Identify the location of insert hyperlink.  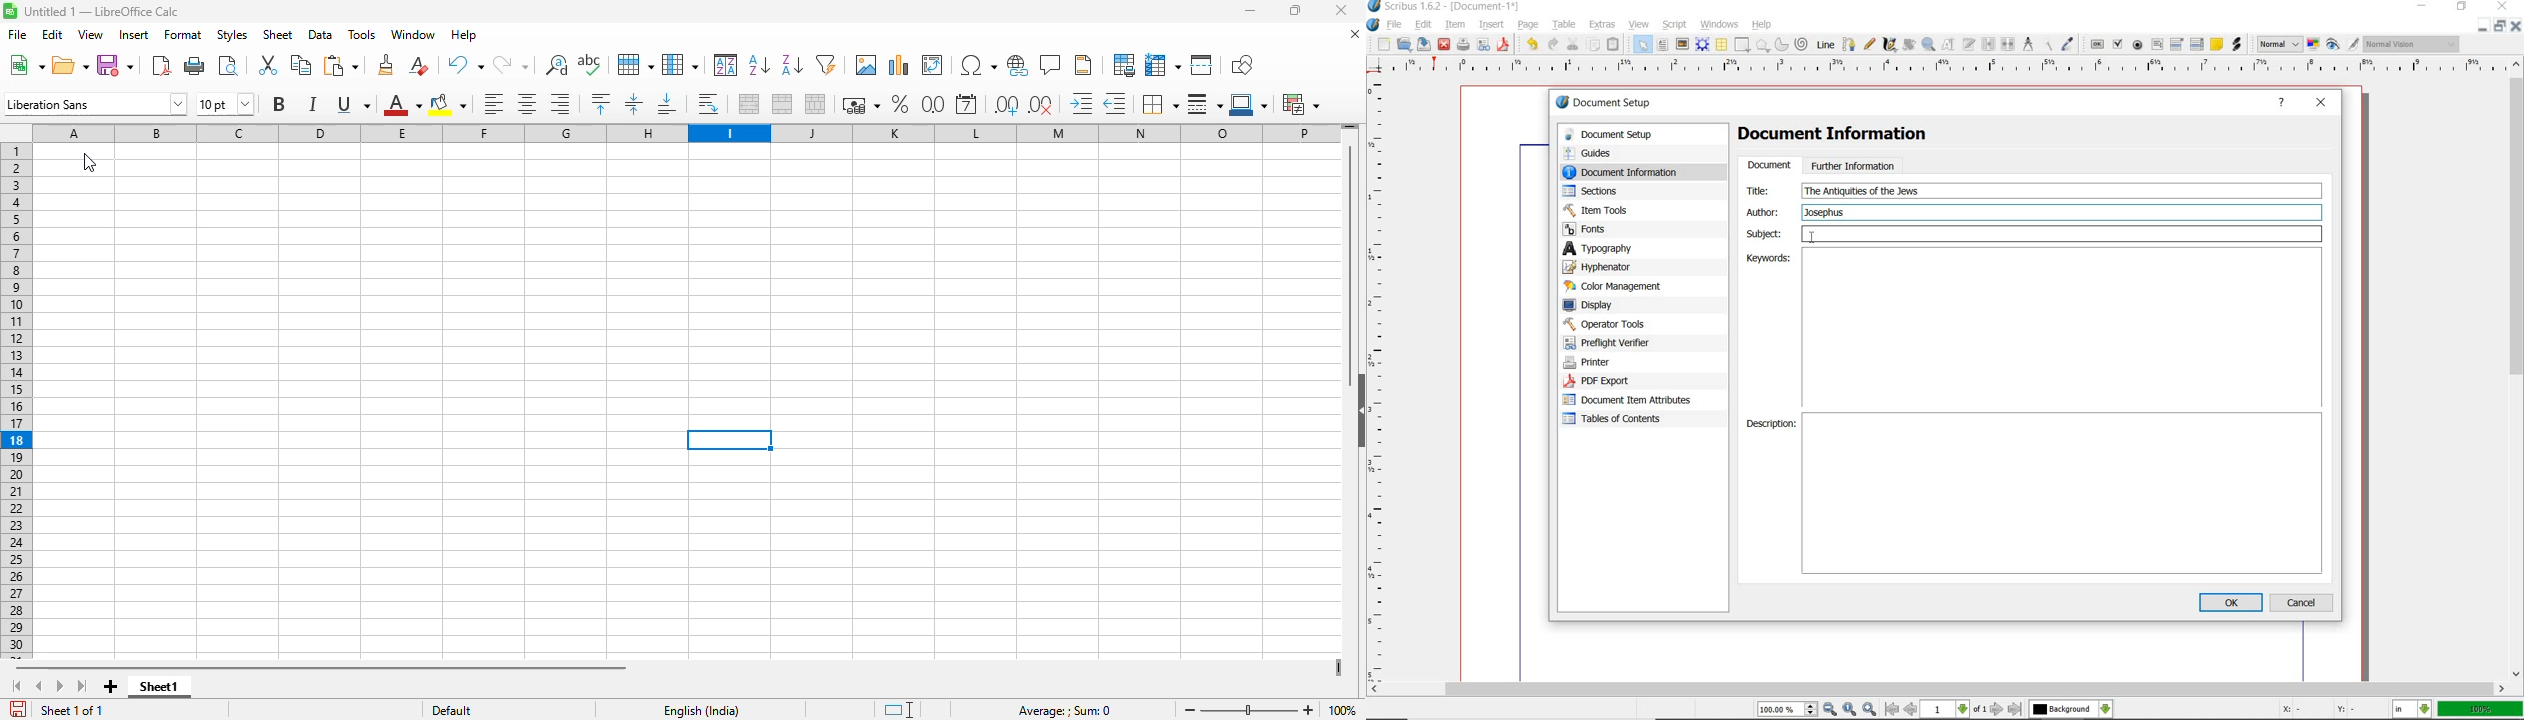
(1018, 65).